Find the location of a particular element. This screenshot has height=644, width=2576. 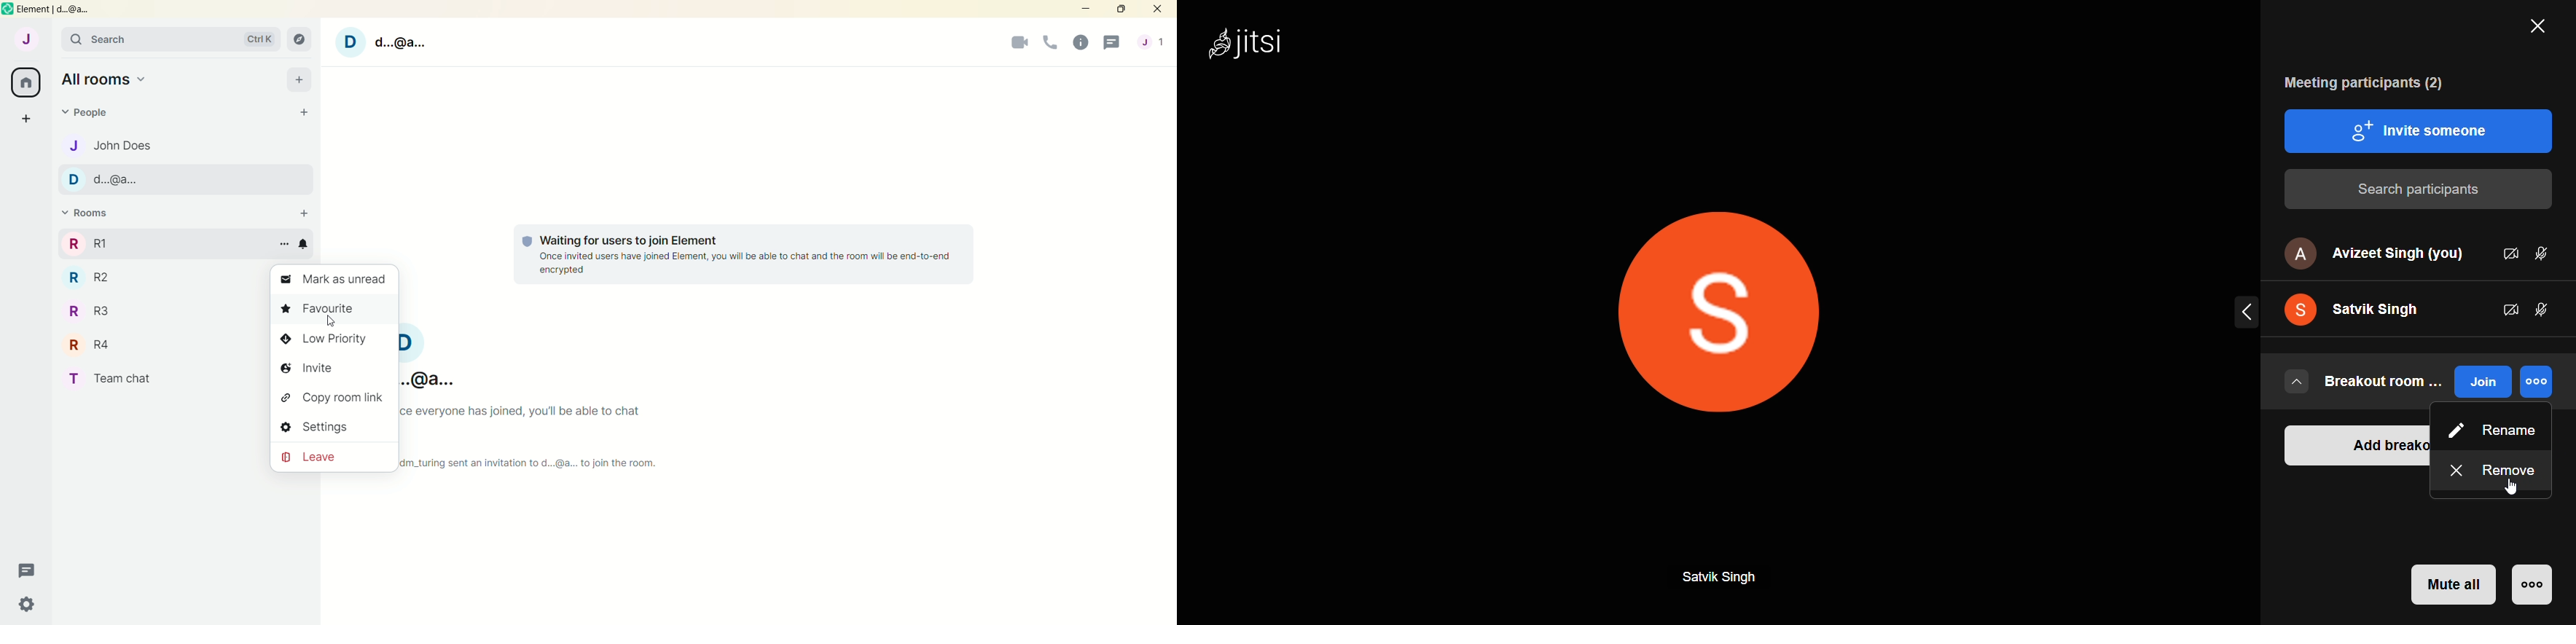

Home is located at coordinates (26, 83).